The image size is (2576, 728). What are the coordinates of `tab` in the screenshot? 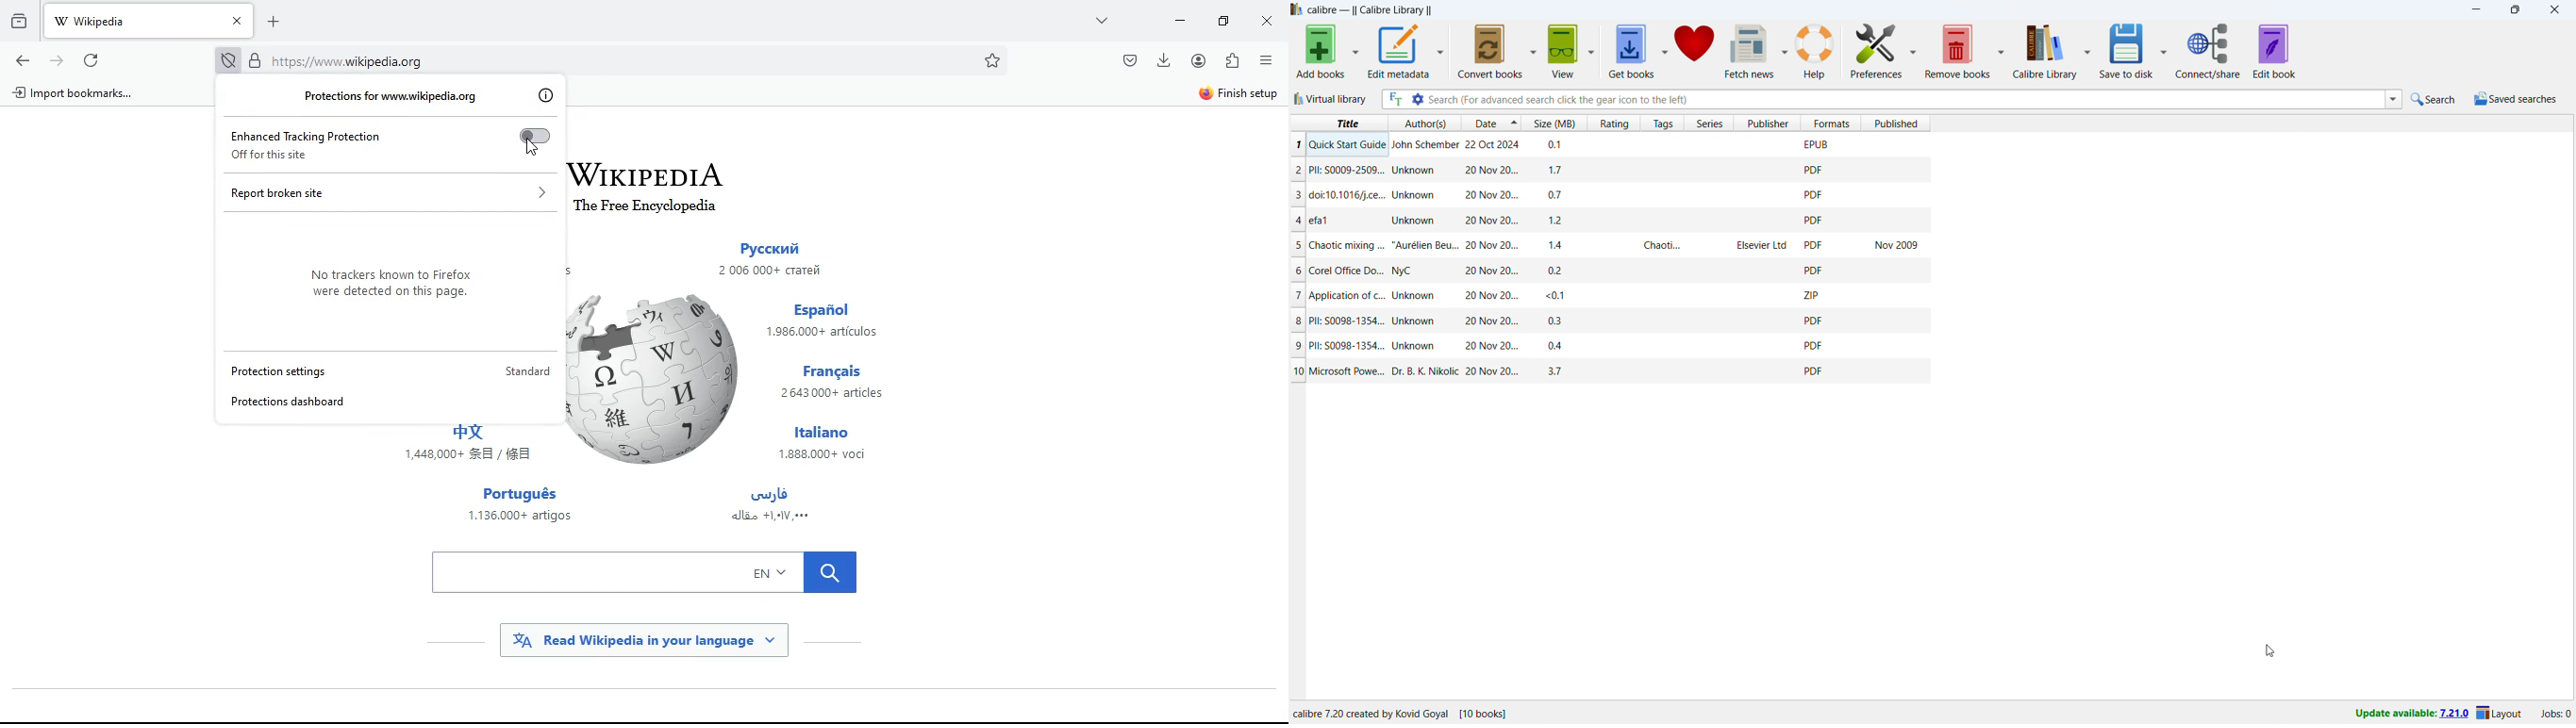 It's located at (149, 21).